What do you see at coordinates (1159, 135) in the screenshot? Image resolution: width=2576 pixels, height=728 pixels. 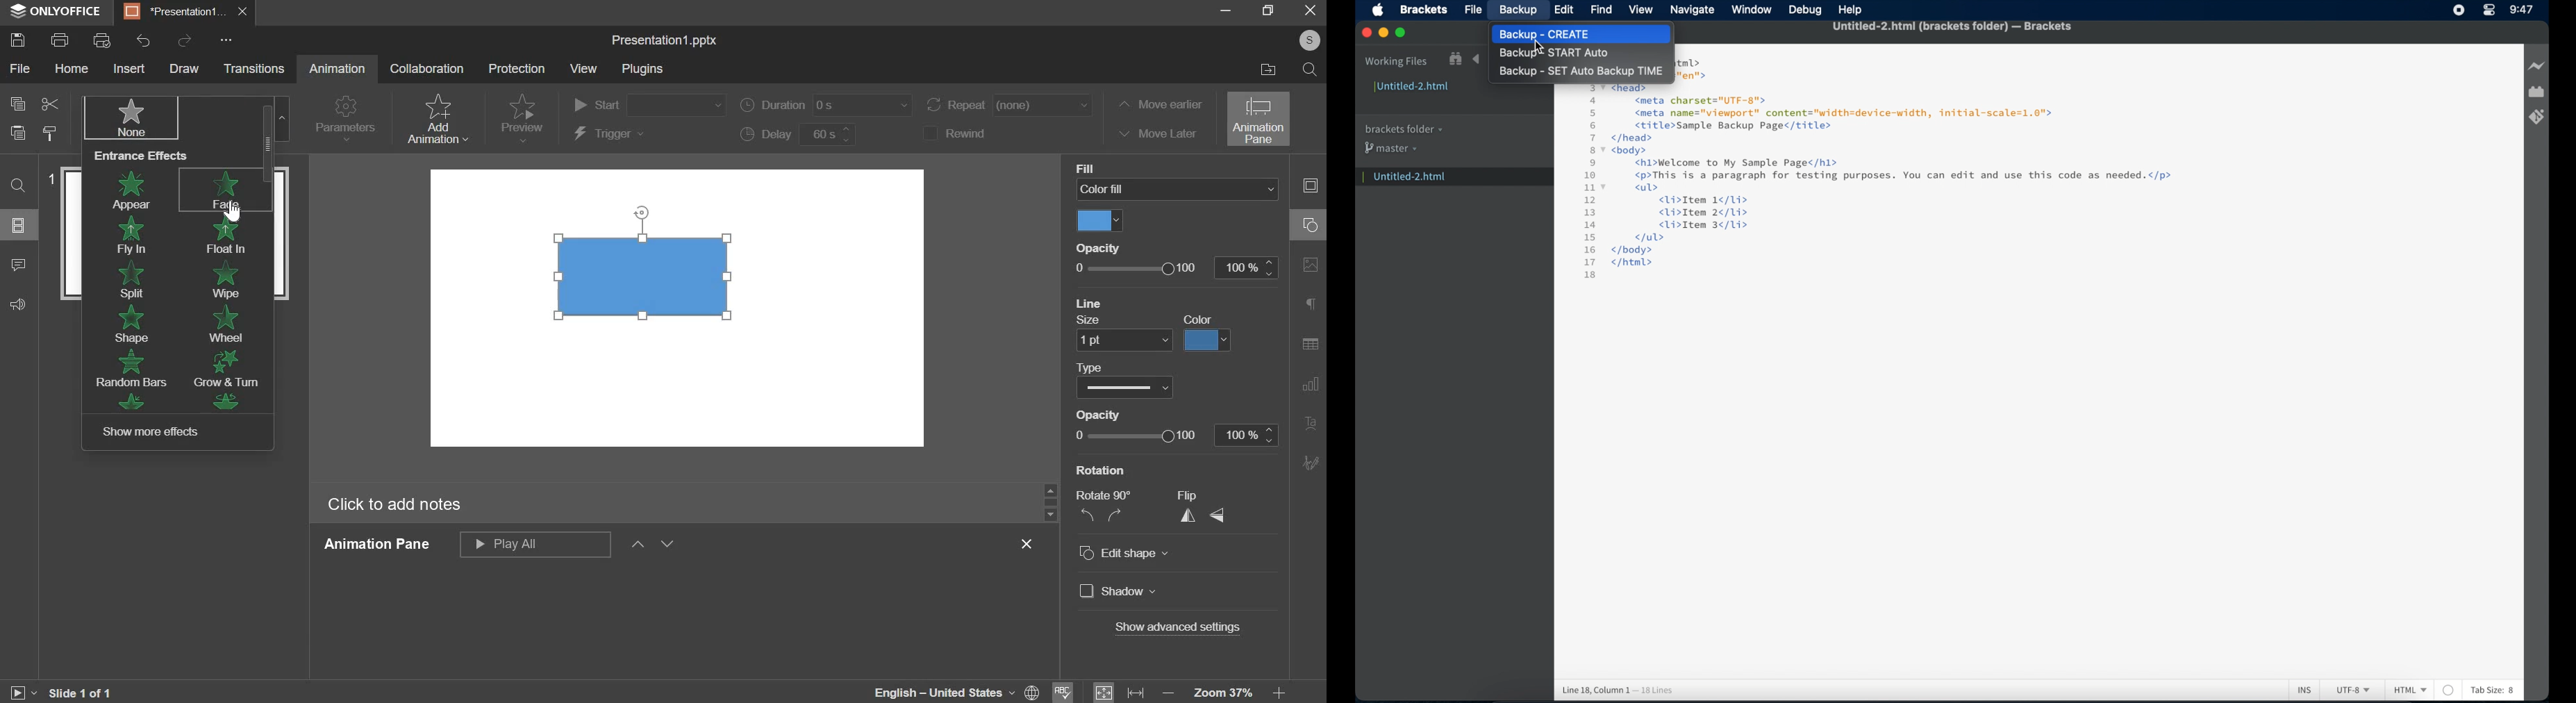 I see `move later` at bounding box center [1159, 135].